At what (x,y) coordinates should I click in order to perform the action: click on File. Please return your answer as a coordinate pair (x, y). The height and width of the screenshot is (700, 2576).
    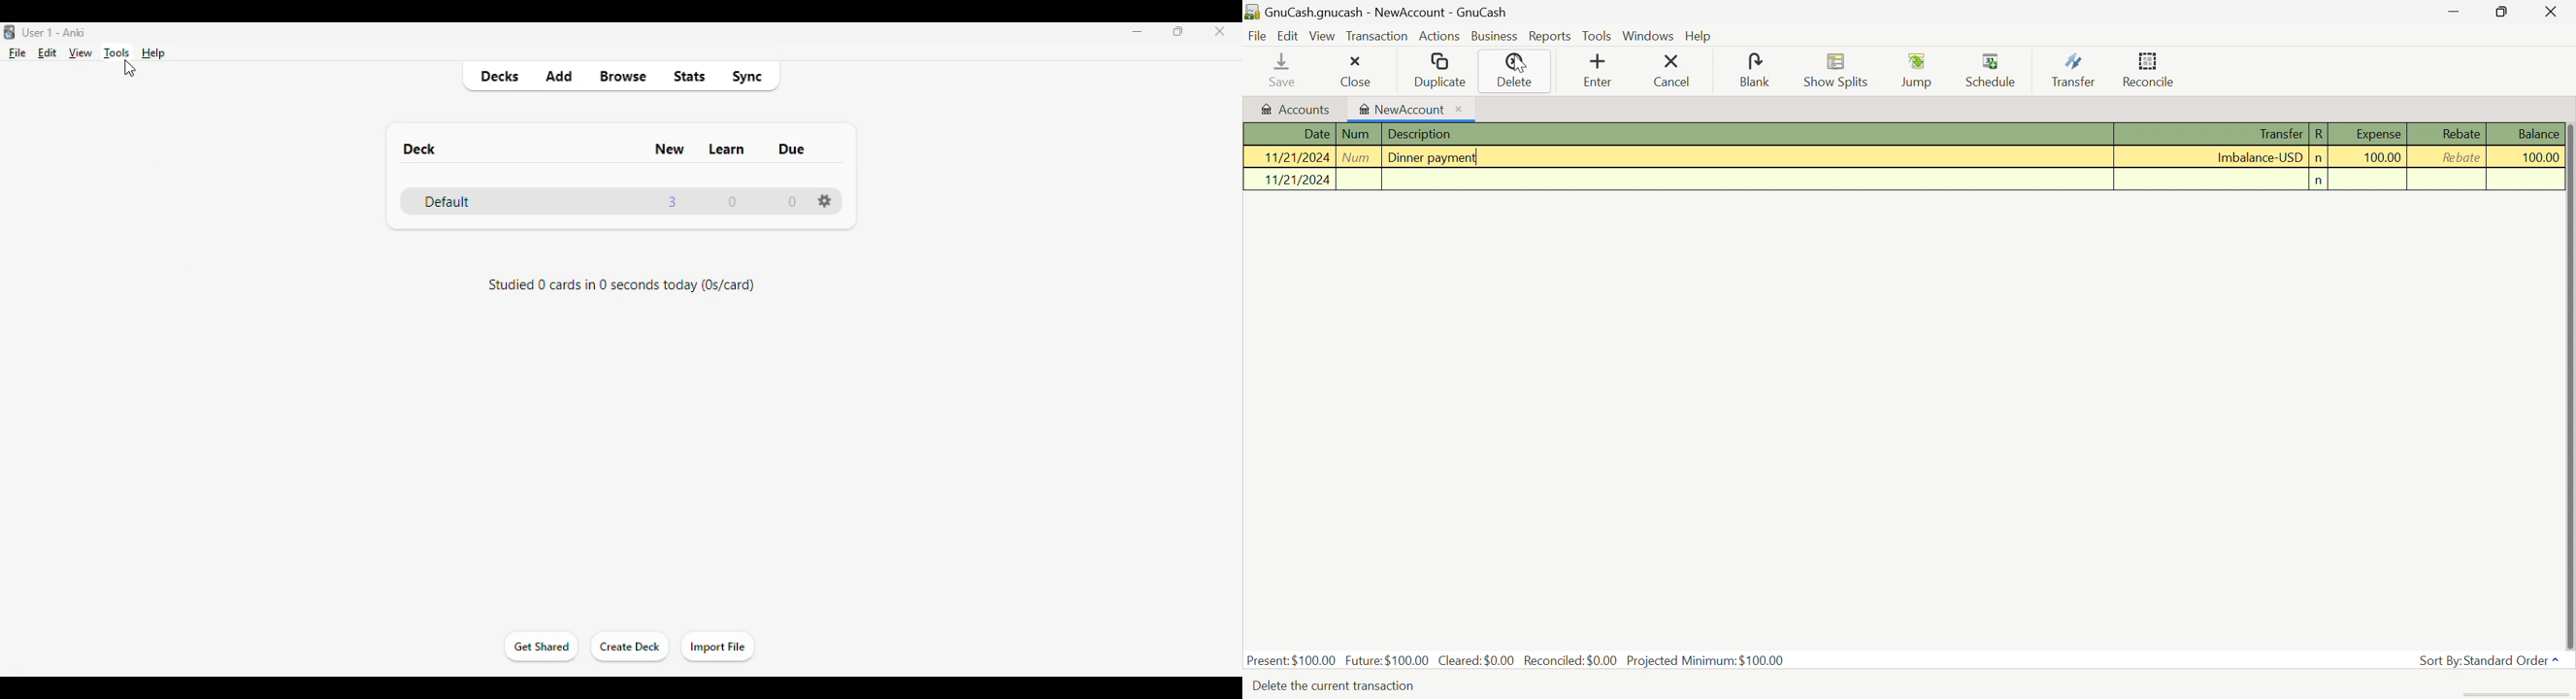
    Looking at the image, I should click on (1257, 38).